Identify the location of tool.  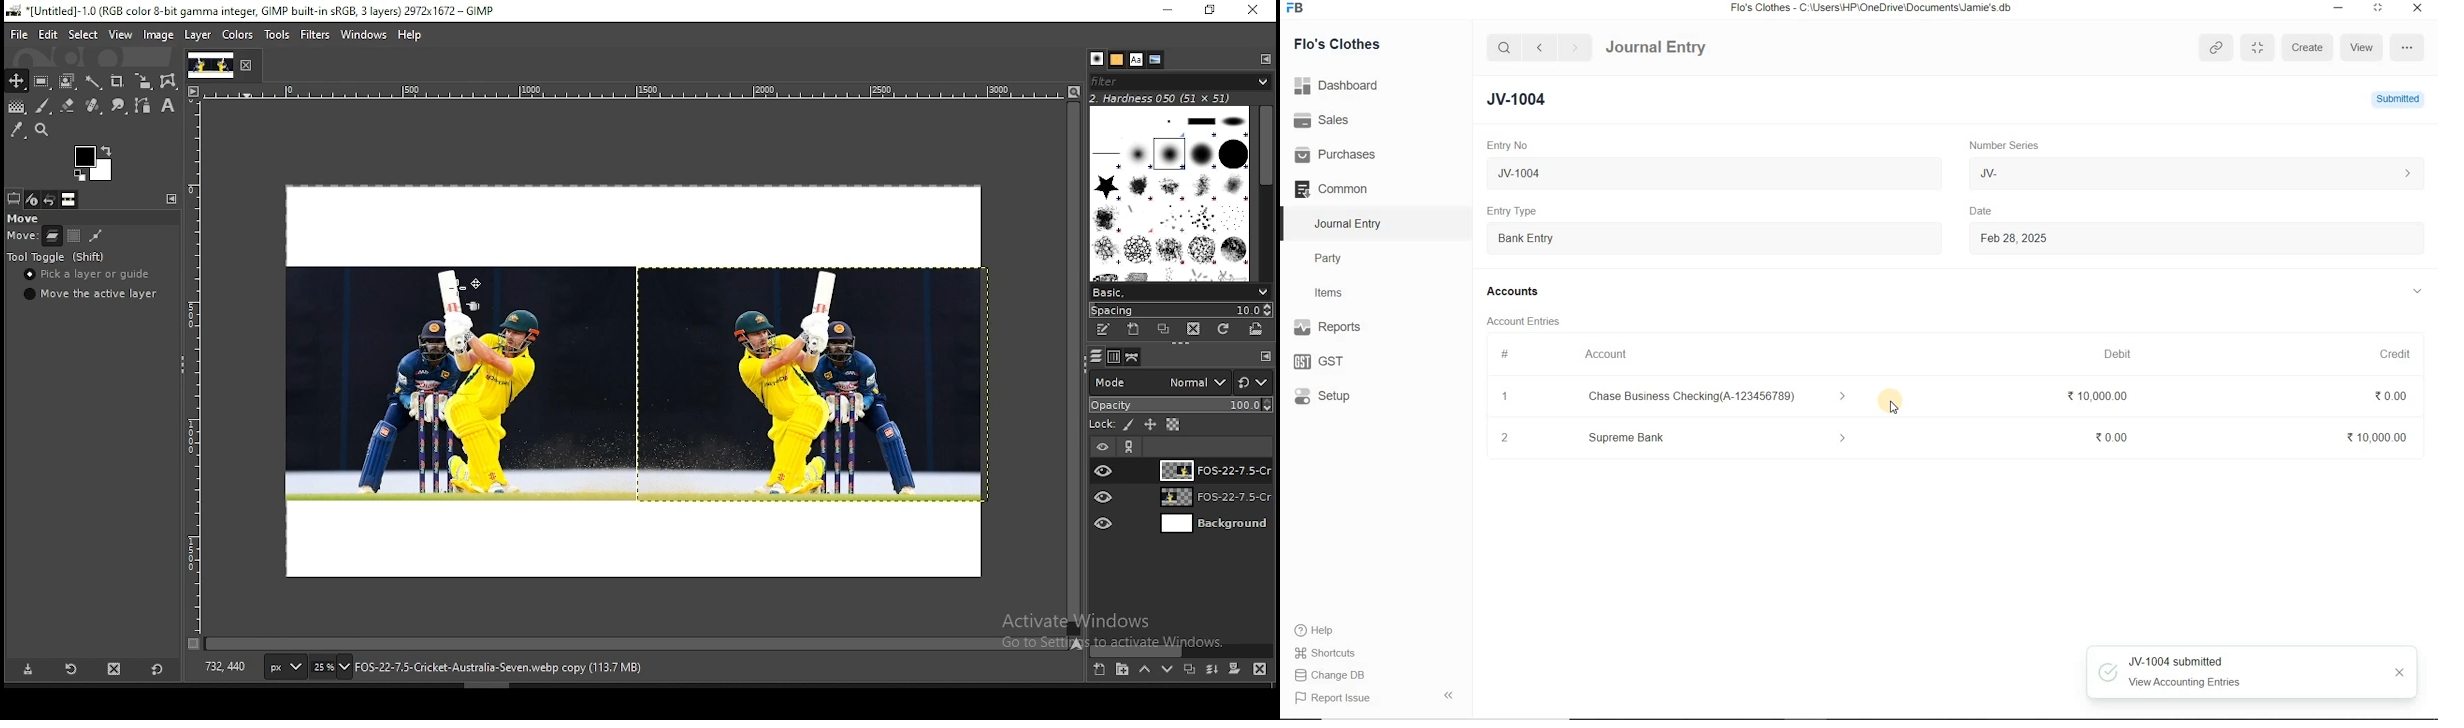
(169, 198).